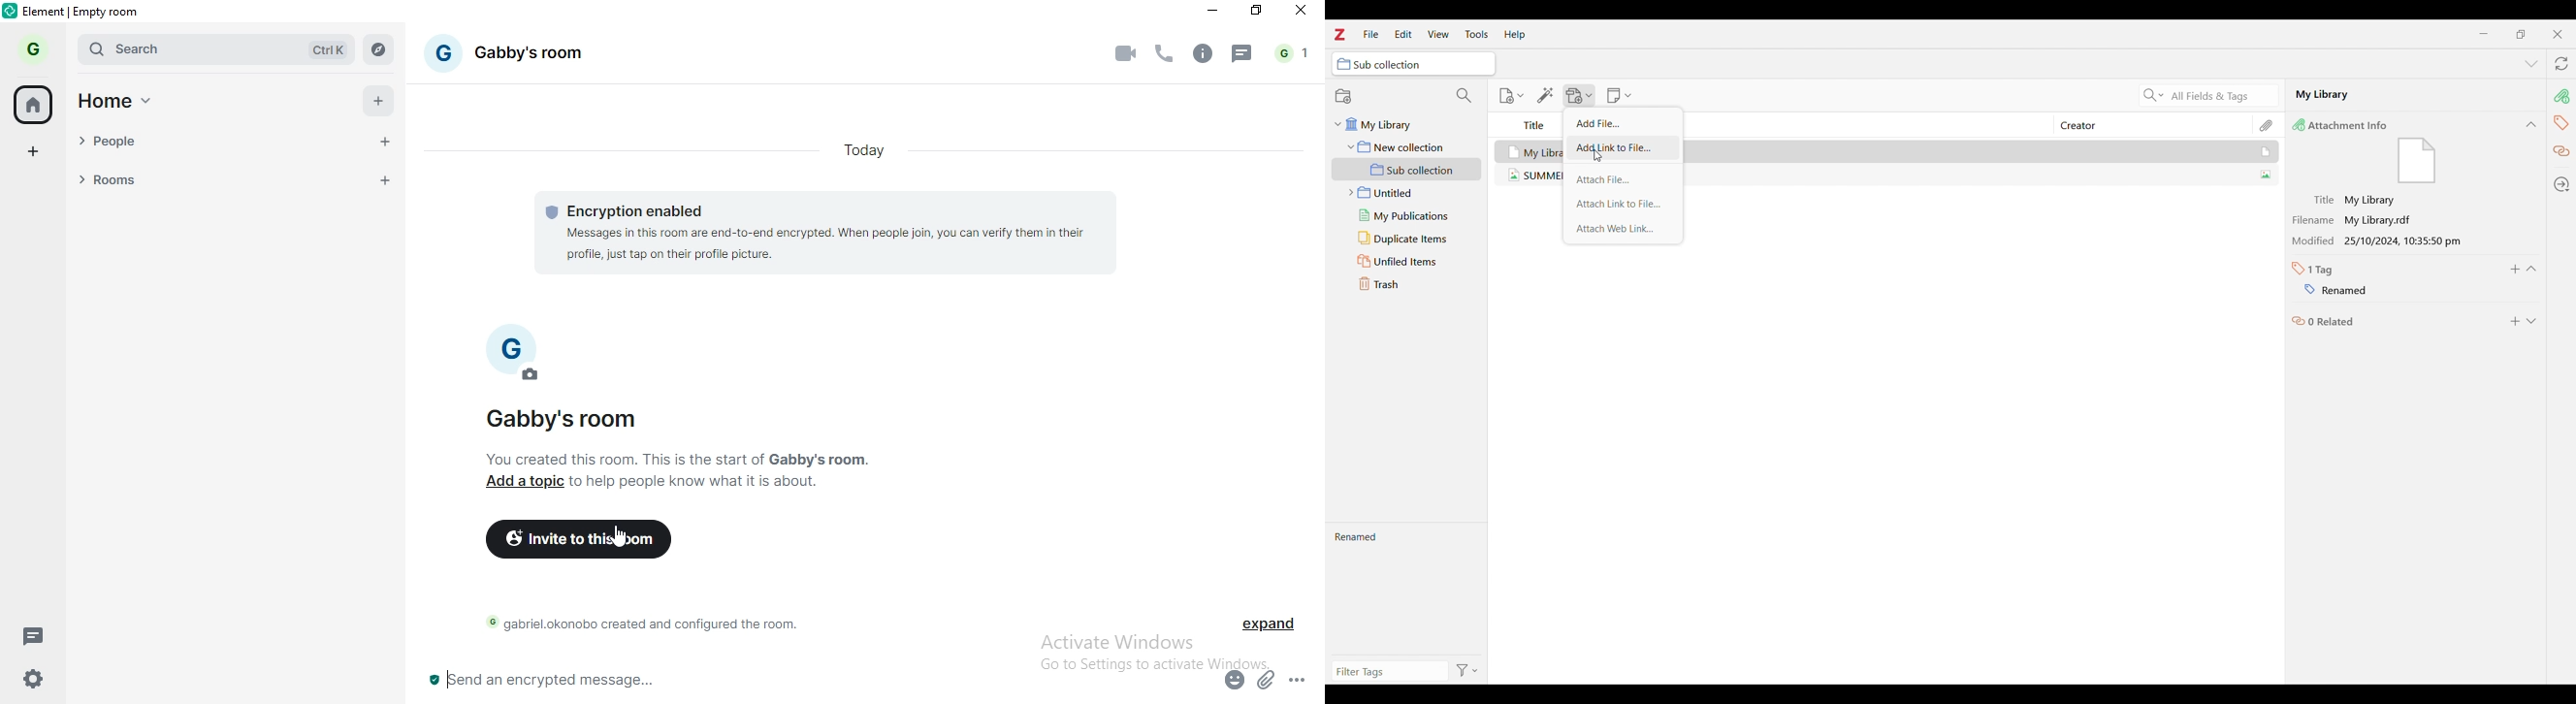 This screenshot has height=728, width=2576. I want to click on Title , so click(1535, 126).